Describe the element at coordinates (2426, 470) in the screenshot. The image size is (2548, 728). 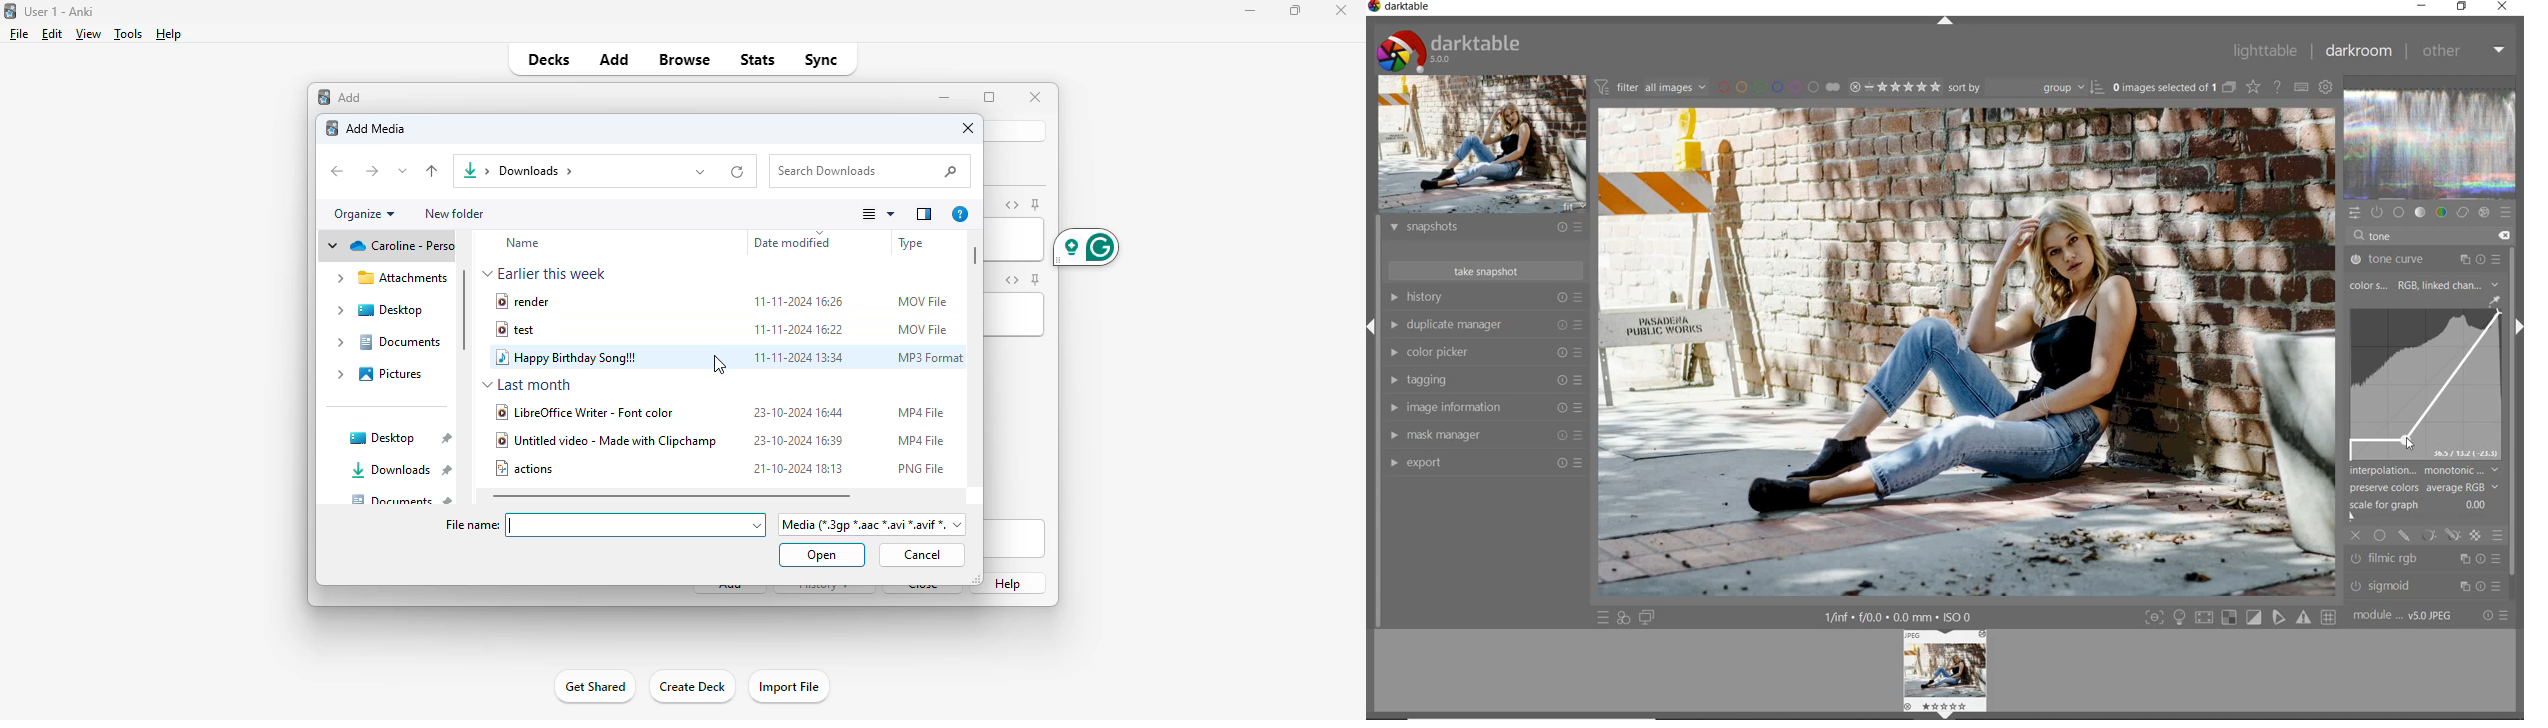
I see `interpolation` at that location.